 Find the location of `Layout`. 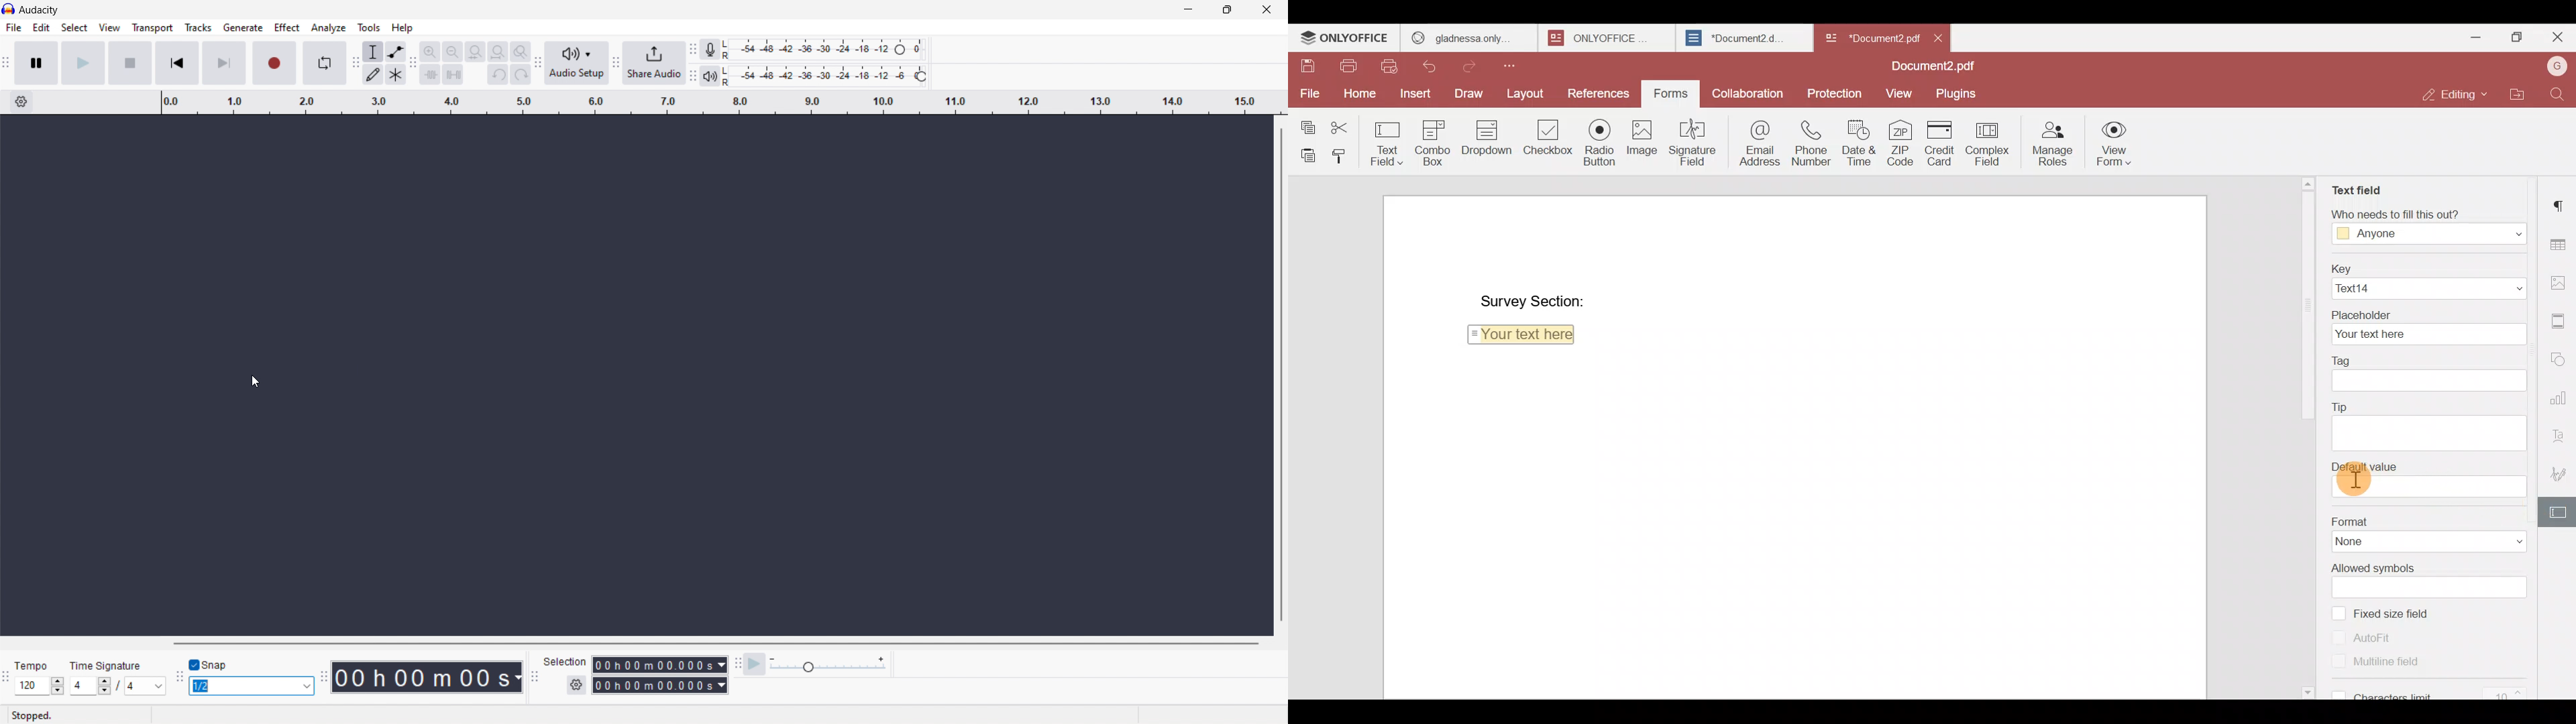

Layout is located at coordinates (1526, 90).